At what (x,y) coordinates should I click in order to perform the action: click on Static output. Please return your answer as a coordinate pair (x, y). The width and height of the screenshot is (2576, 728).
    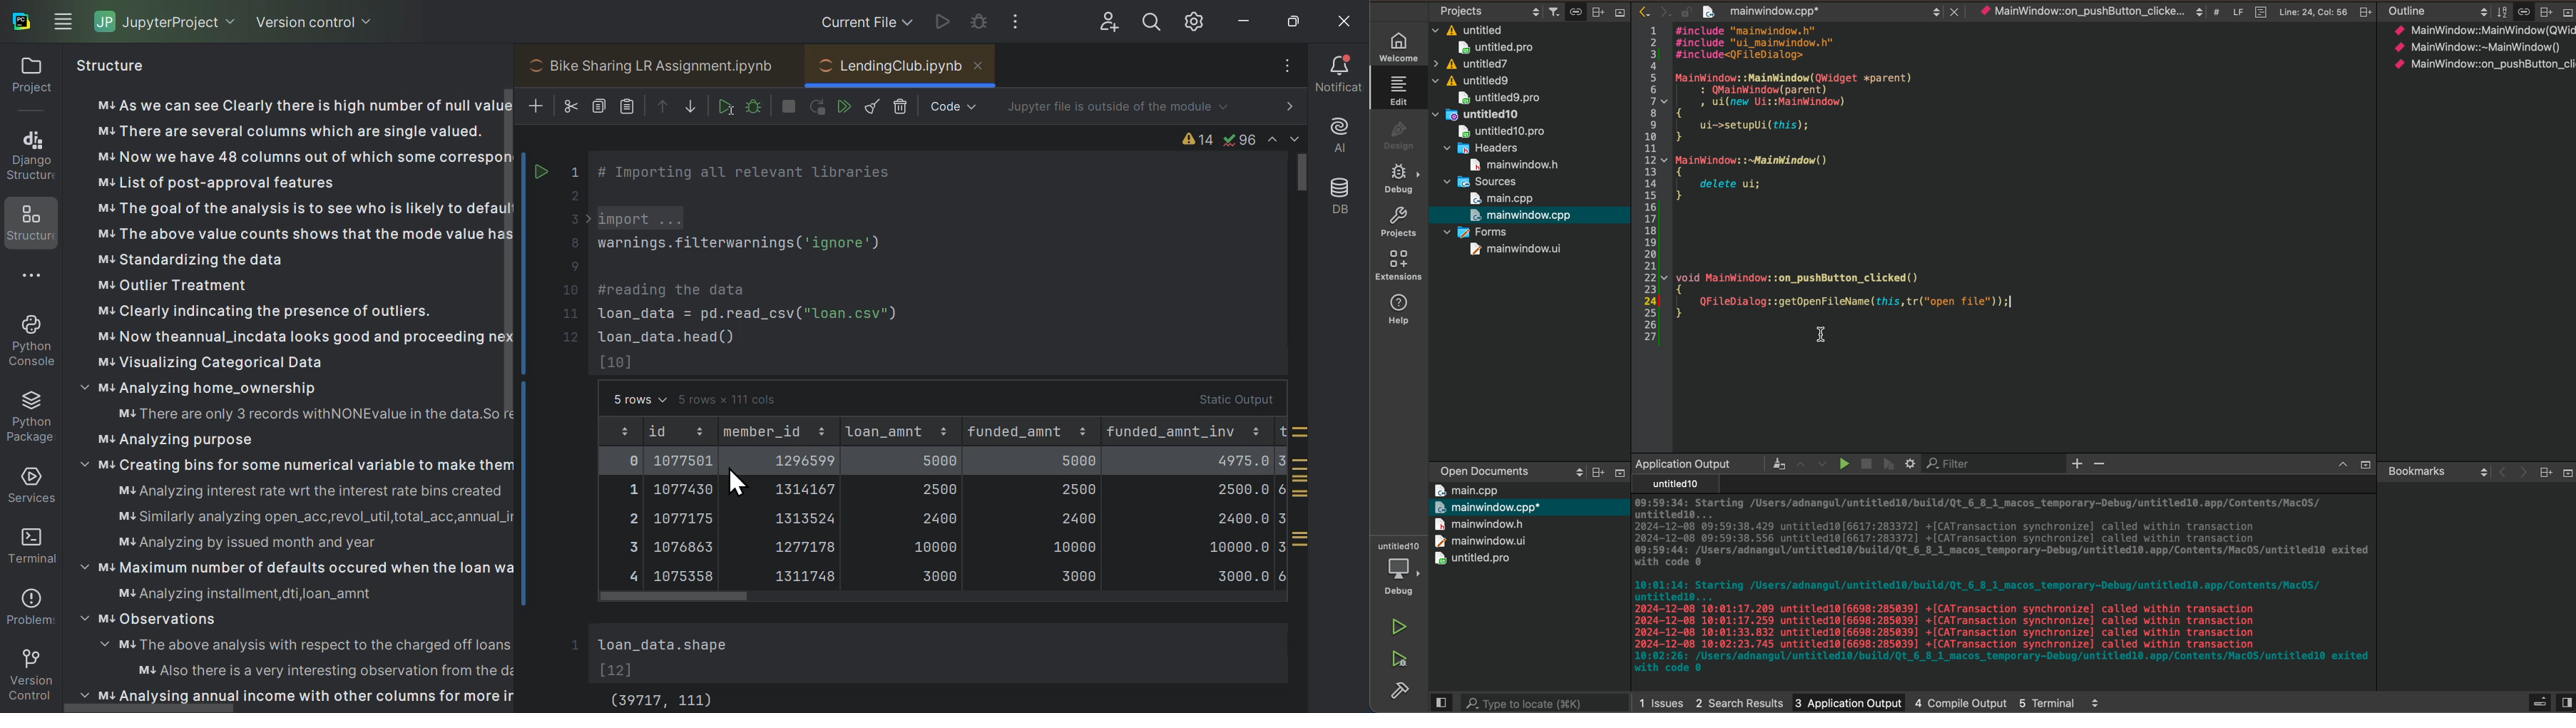
    Looking at the image, I should click on (942, 489).